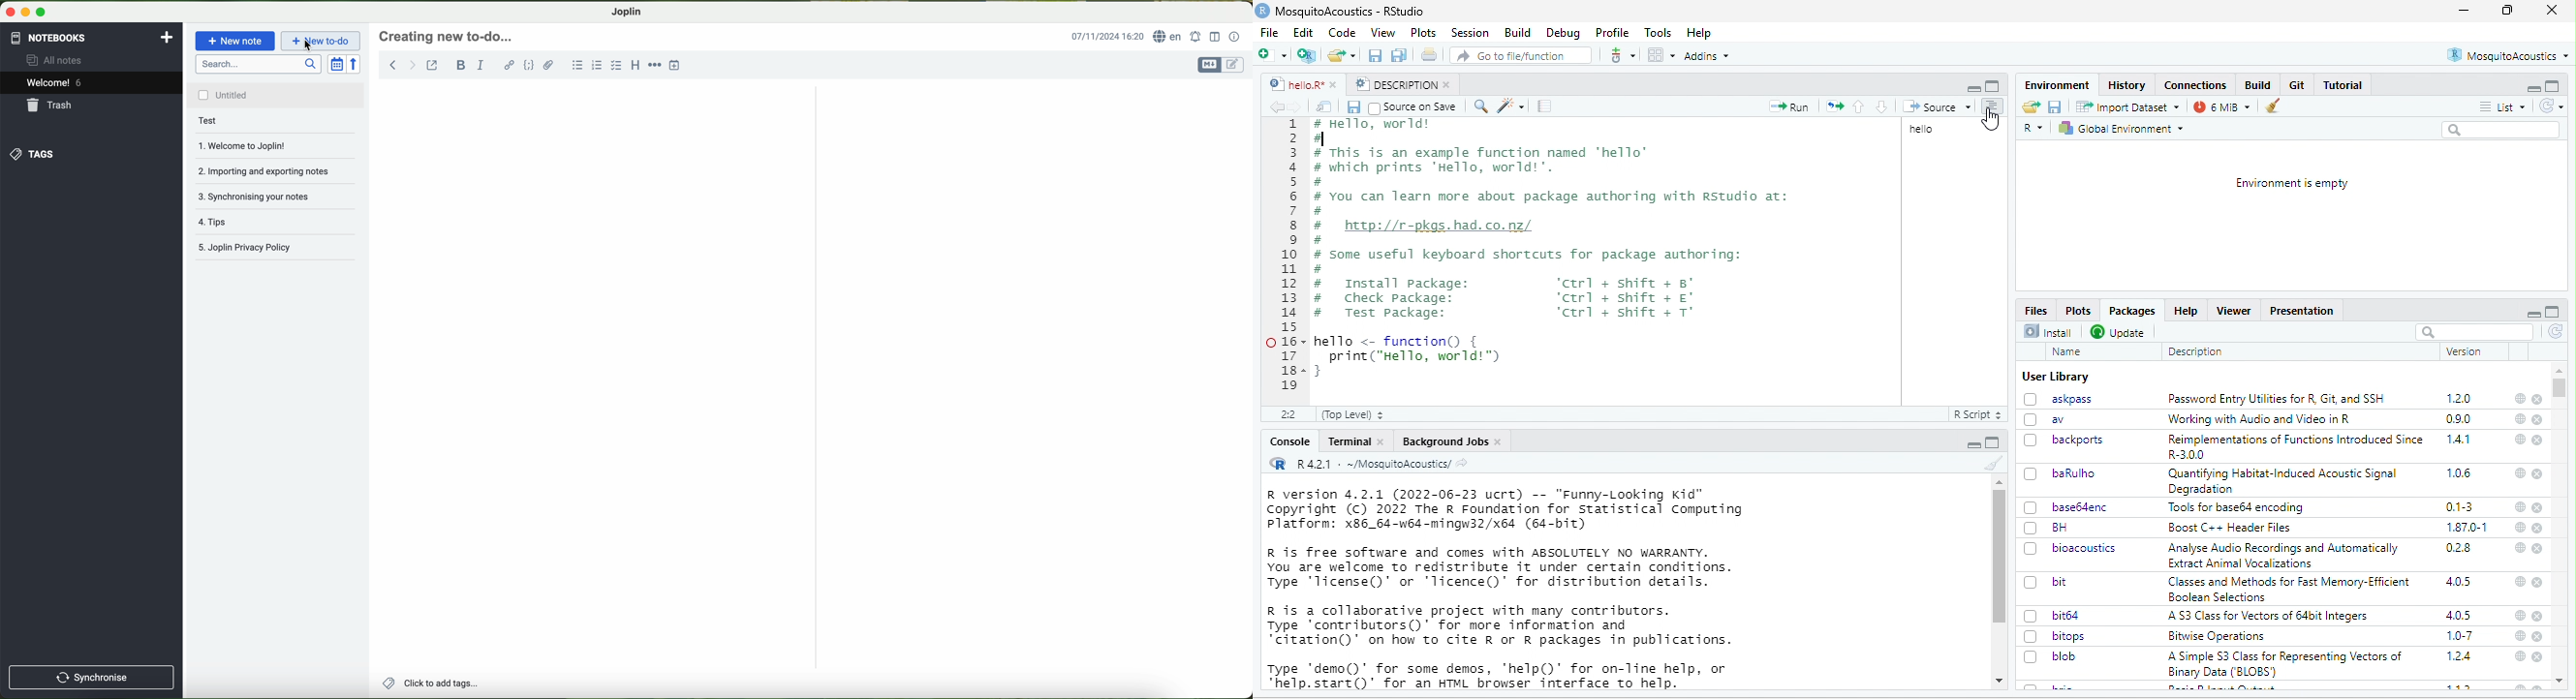  I want to click on synchronise button, so click(90, 676).